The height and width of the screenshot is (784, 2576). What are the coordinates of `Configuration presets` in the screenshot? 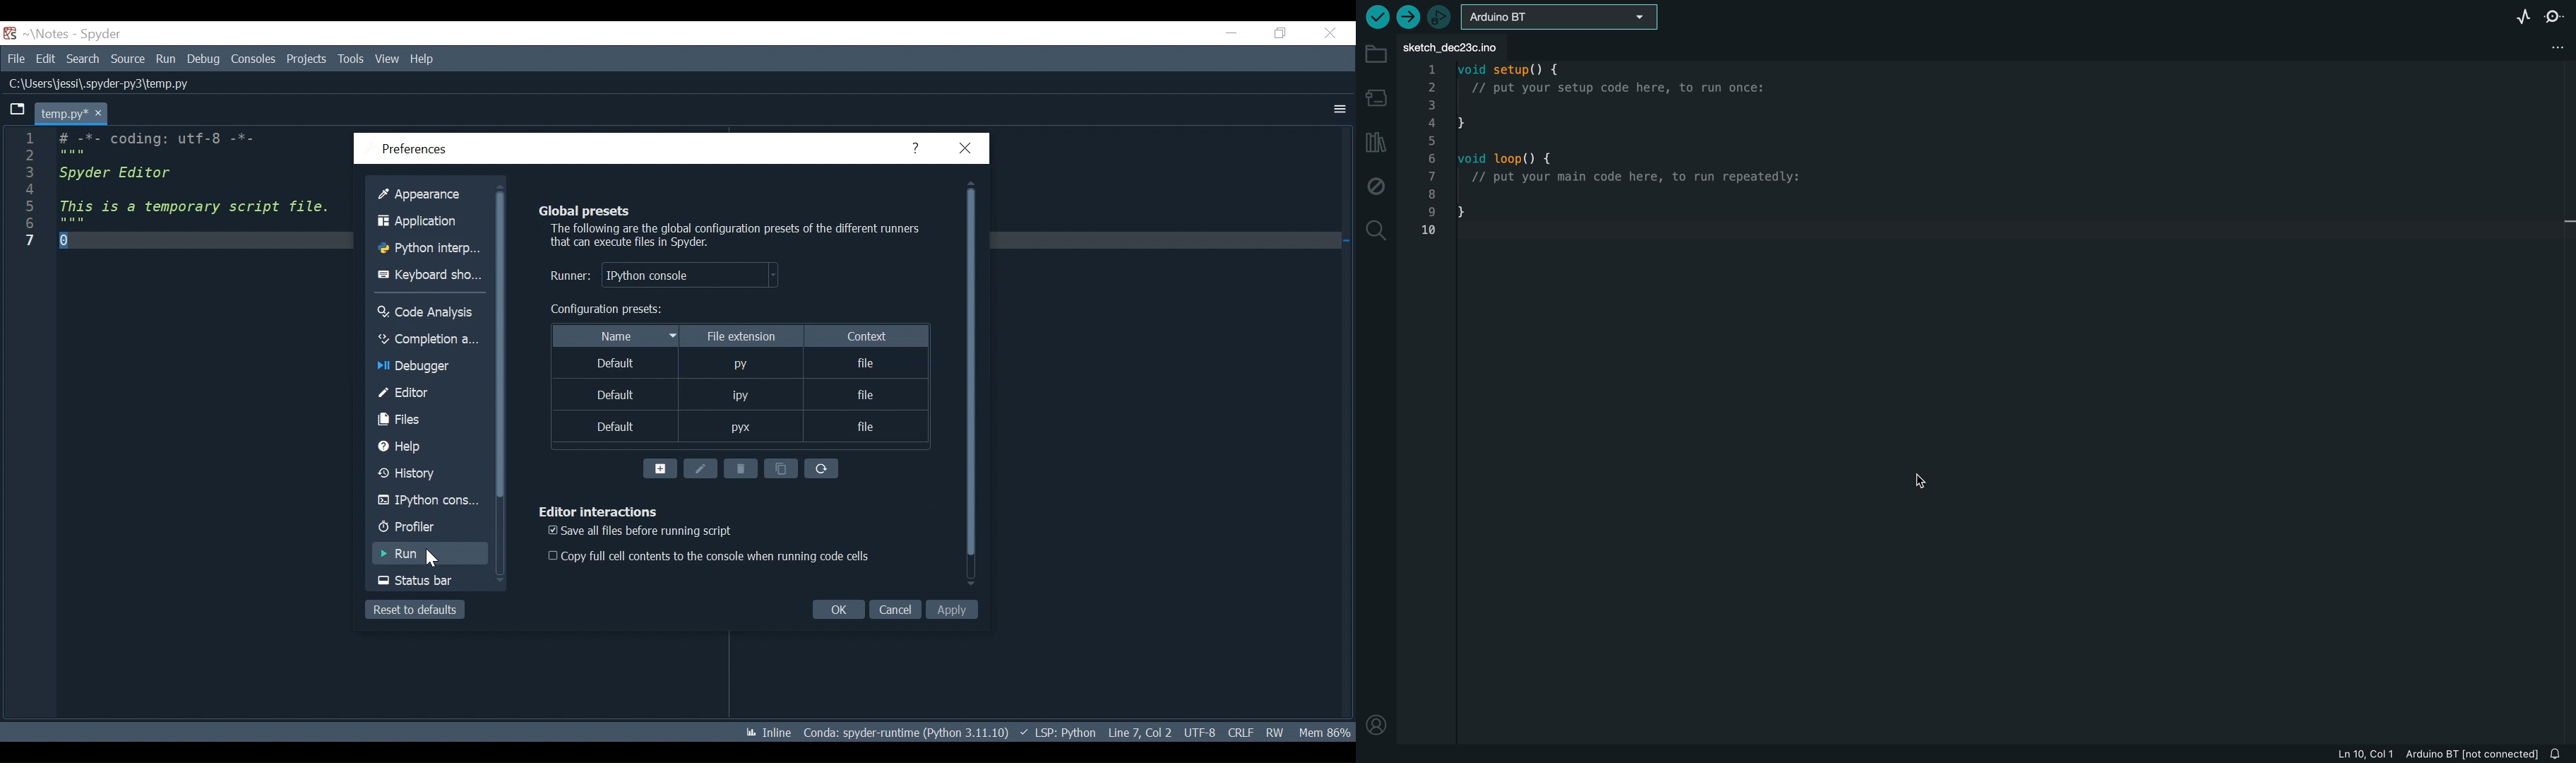 It's located at (603, 309).